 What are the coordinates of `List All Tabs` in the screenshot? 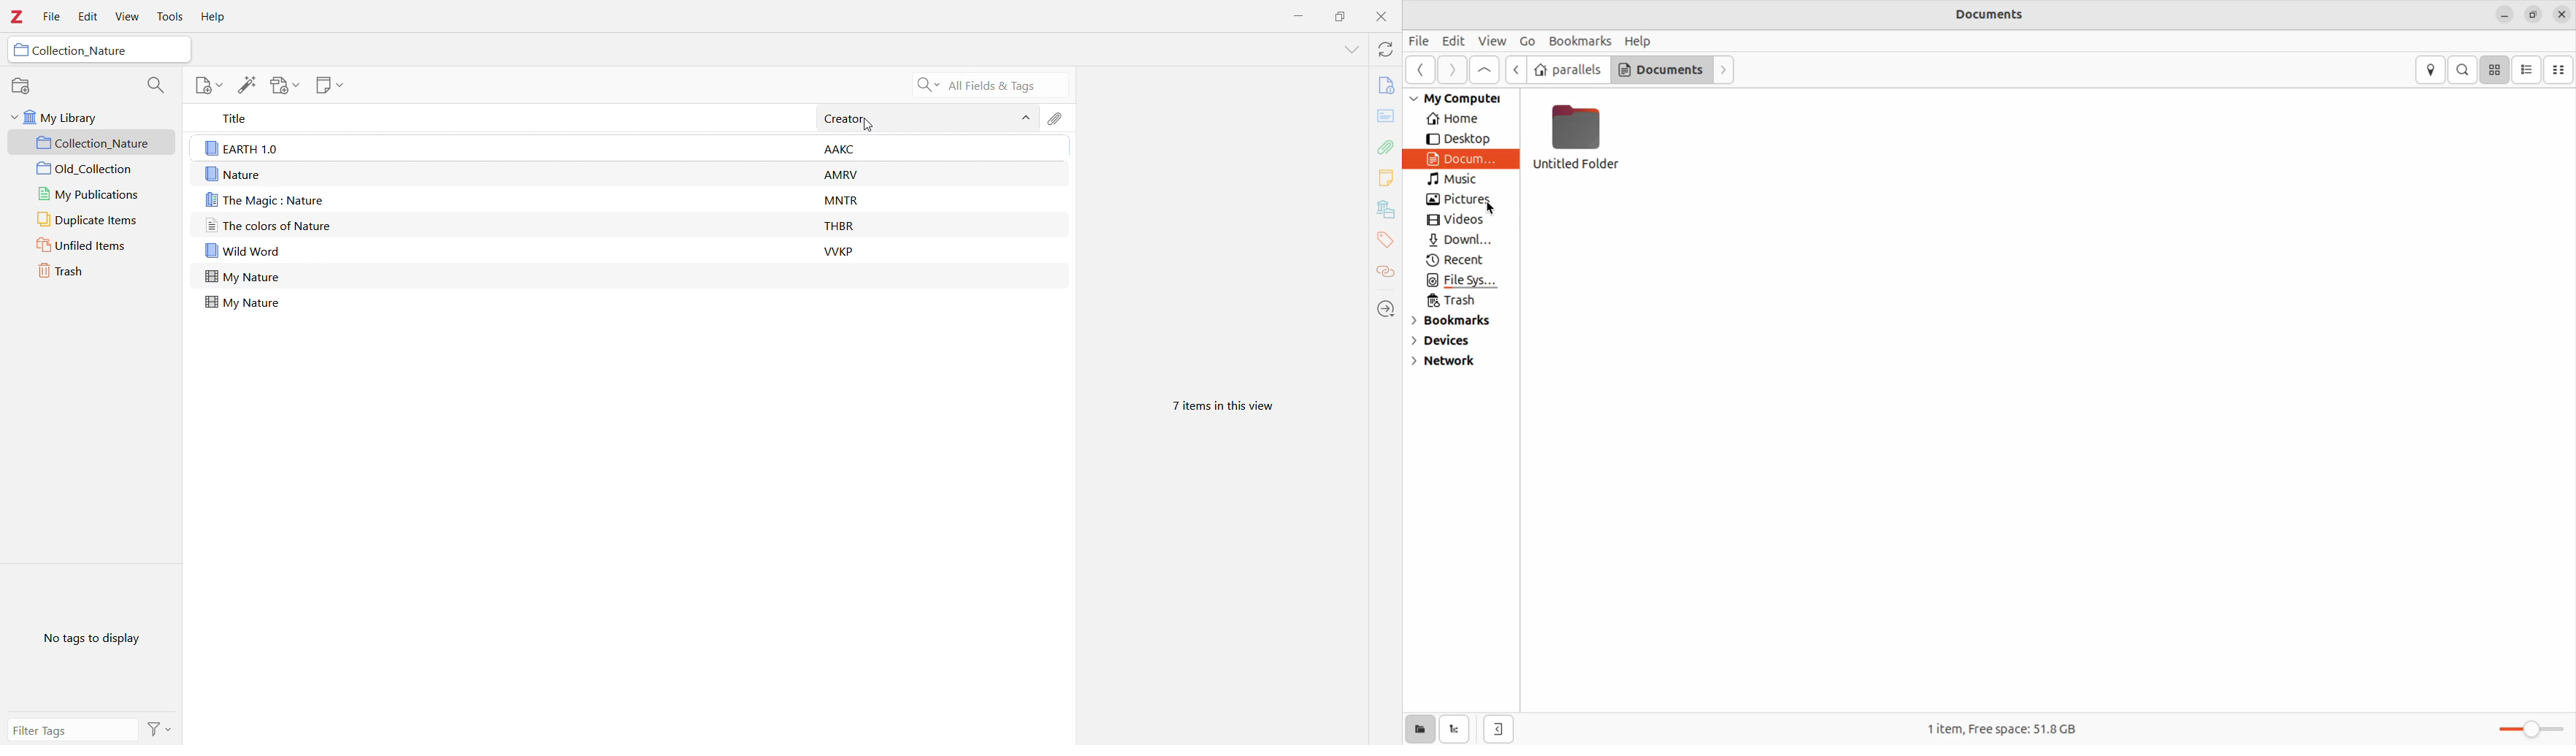 It's located at (1350, 48).